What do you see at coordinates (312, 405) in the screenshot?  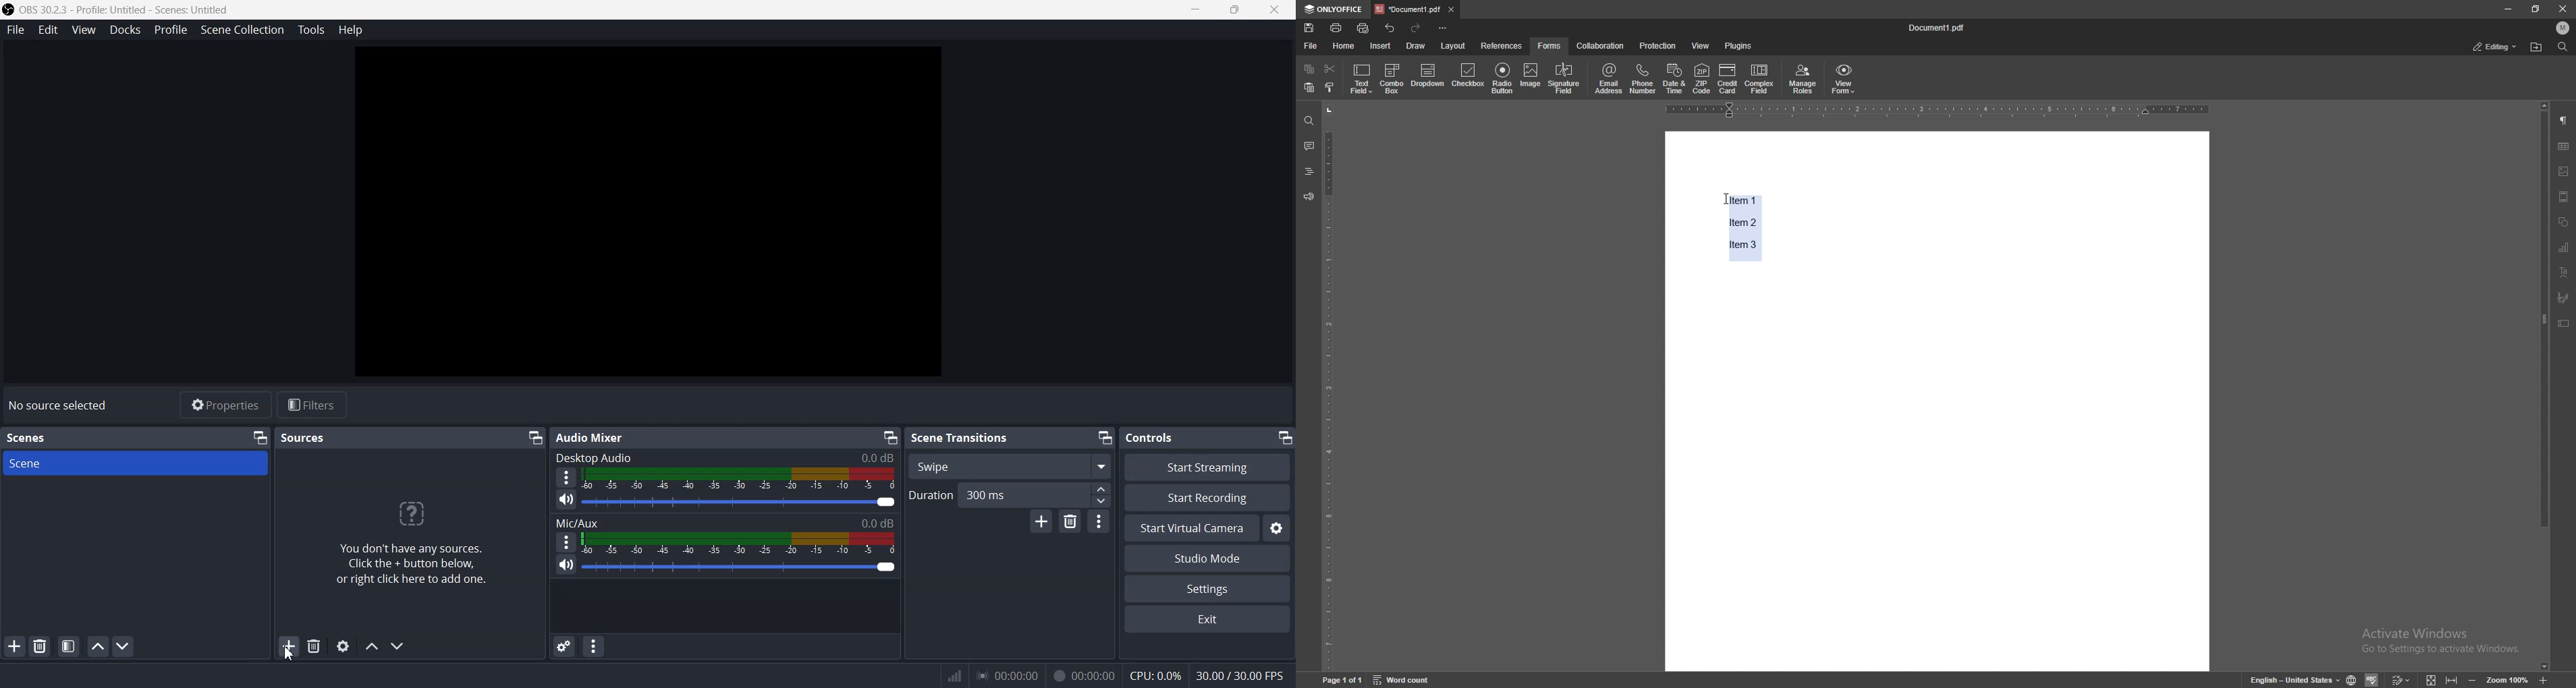 I see `Filters` at bounding box center [312, 405].